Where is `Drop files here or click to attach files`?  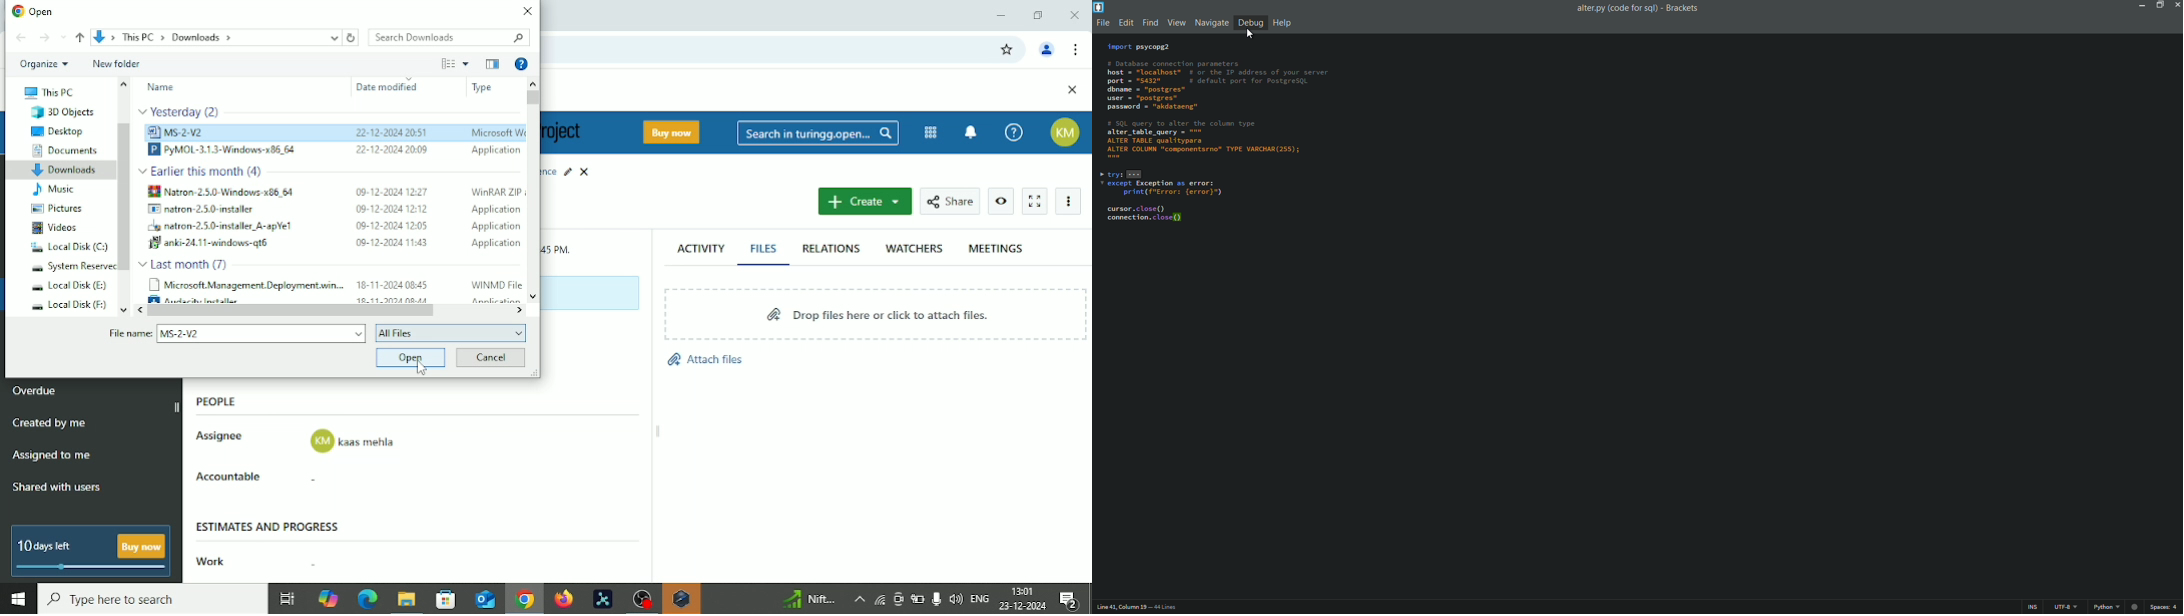
Drop files here or click to attach files is located at coordinates (877, 314).